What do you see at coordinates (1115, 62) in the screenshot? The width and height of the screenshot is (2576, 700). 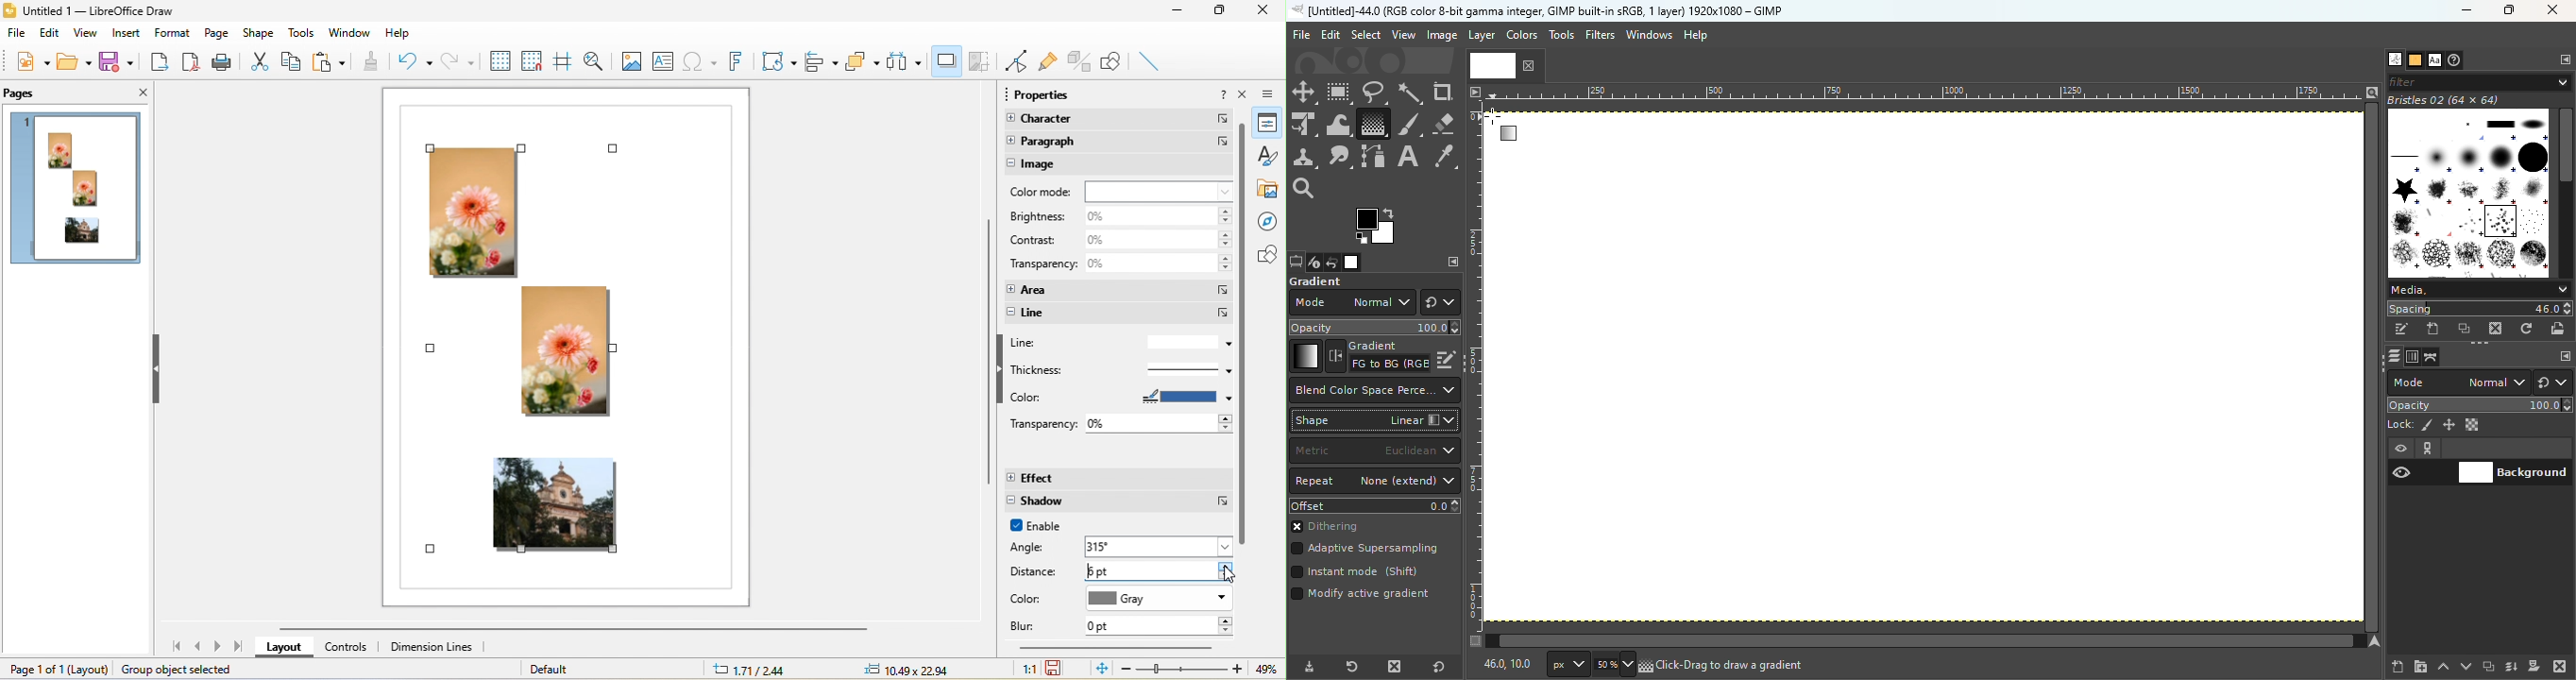 I see `show draw function` at bounding box center [1115, 62].